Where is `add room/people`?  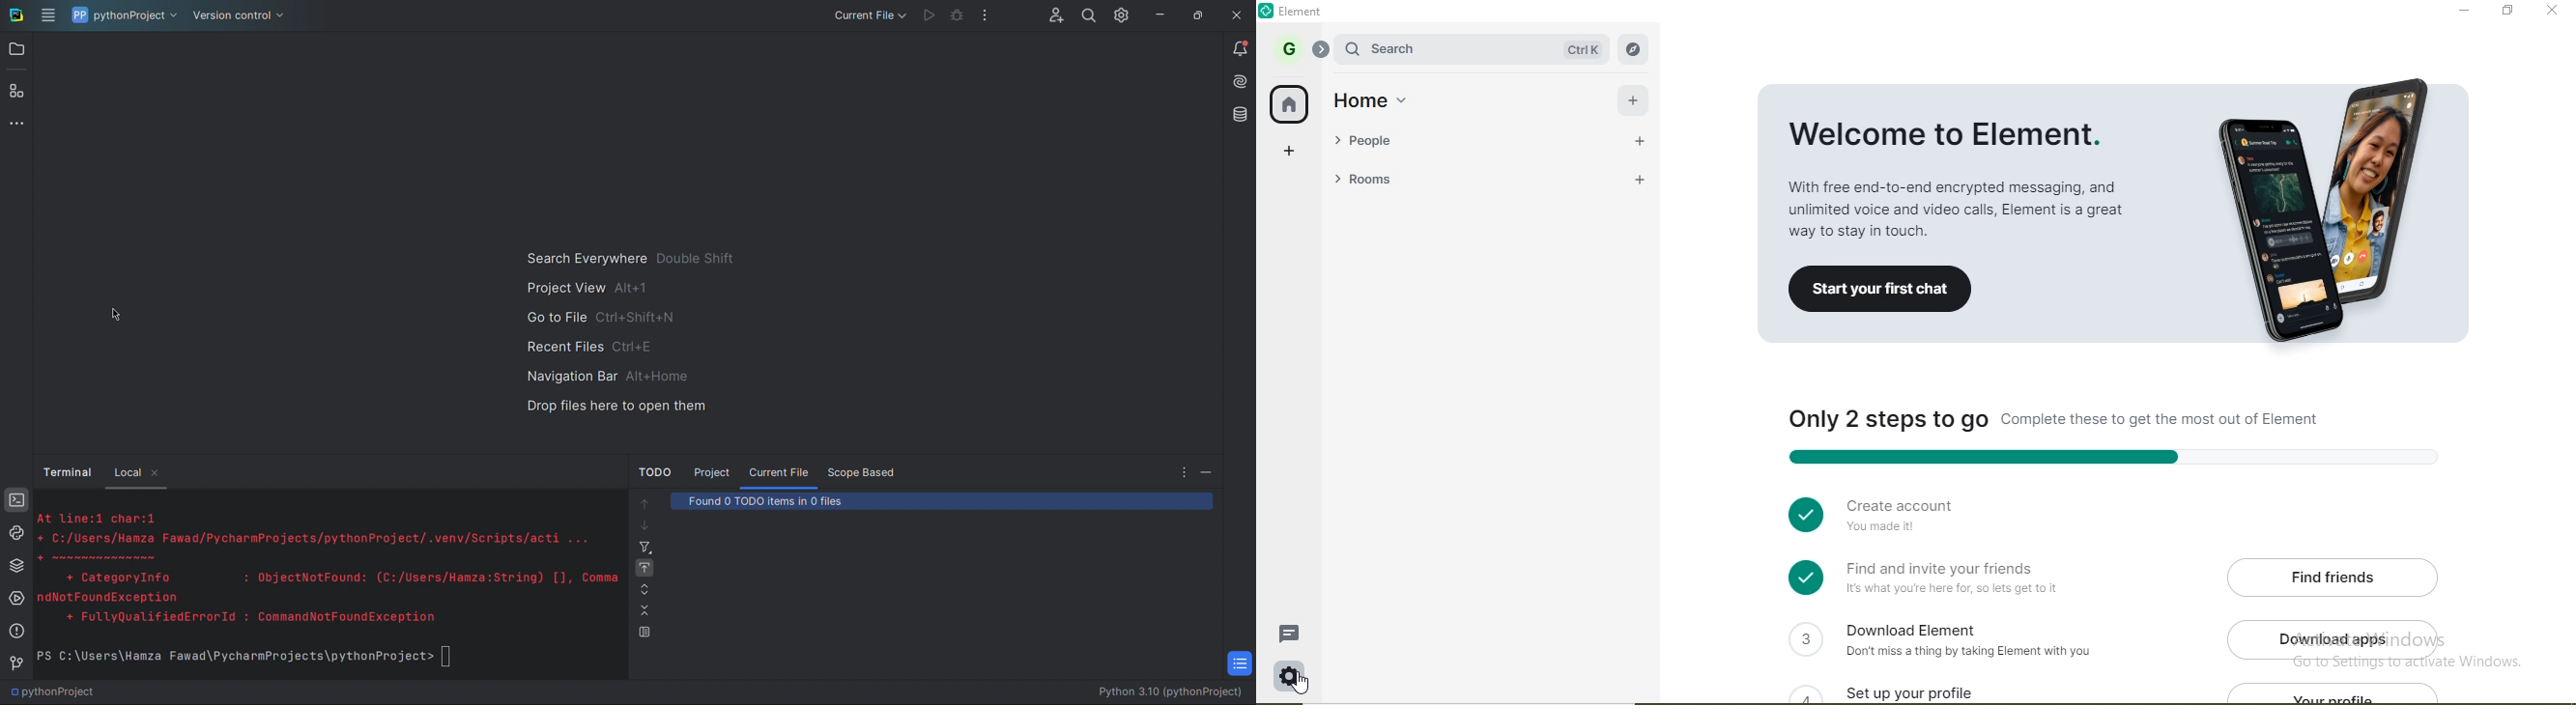
add room/people is located at coordinates (1636, 98).